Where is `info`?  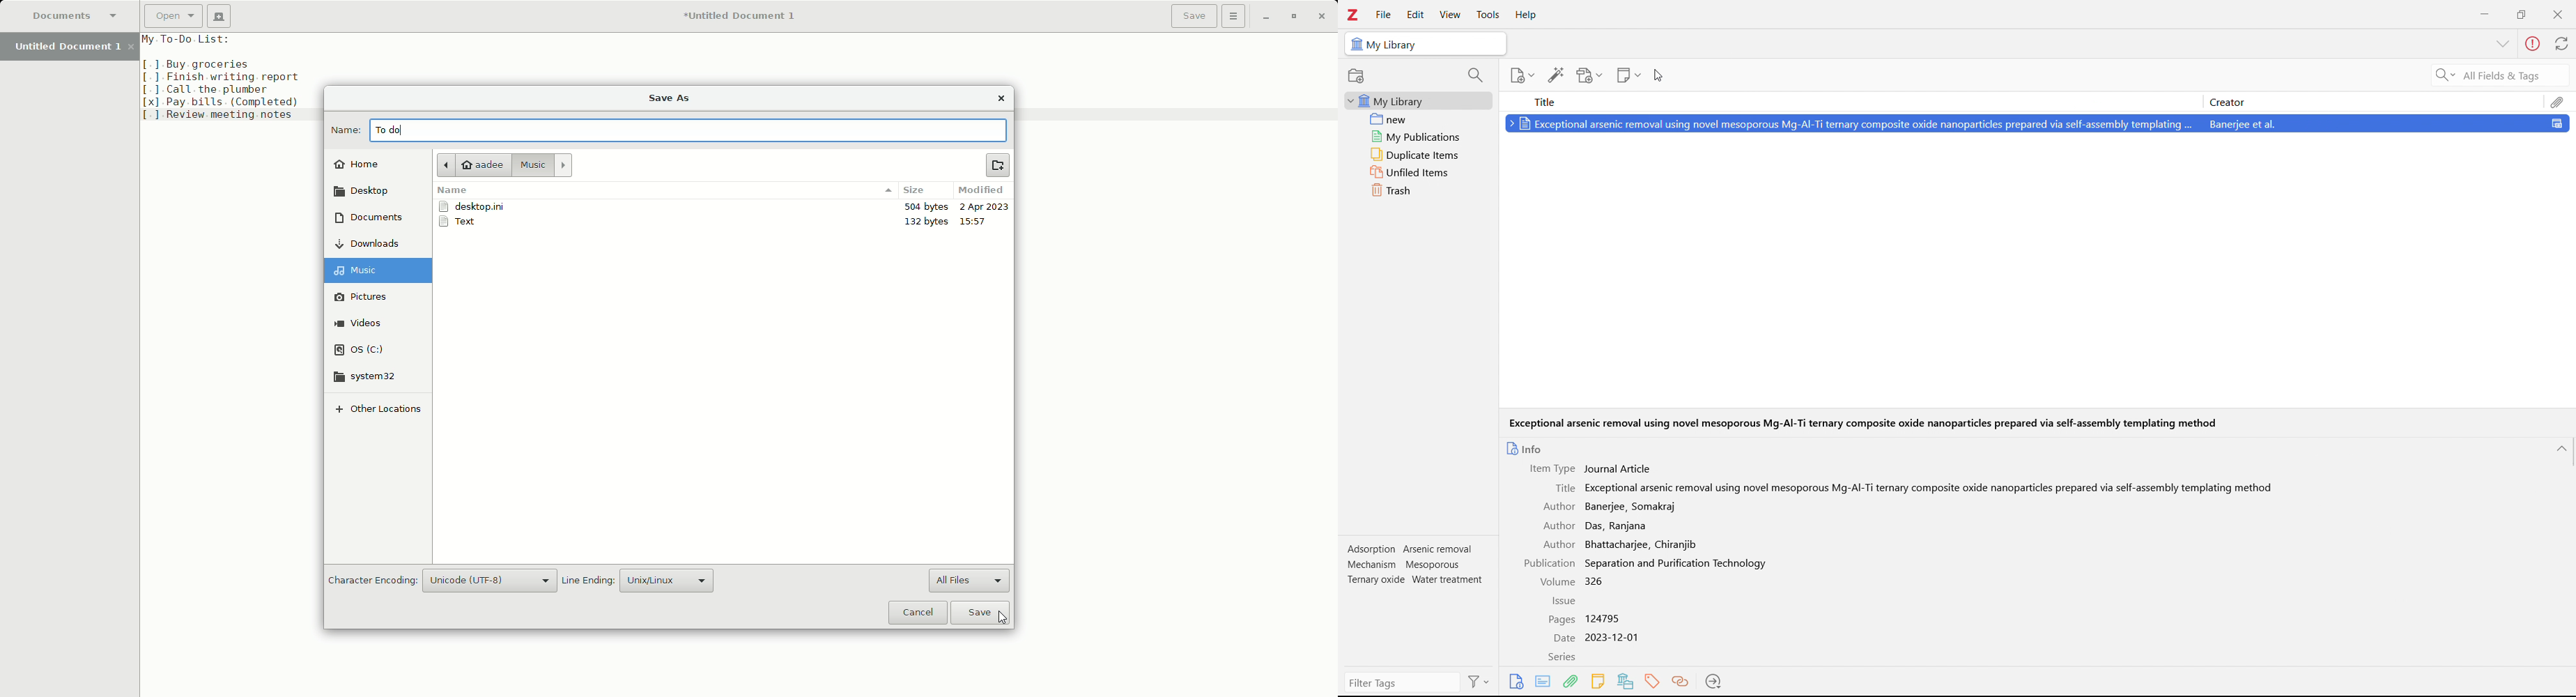 info is located at coordinates (1516, 682).